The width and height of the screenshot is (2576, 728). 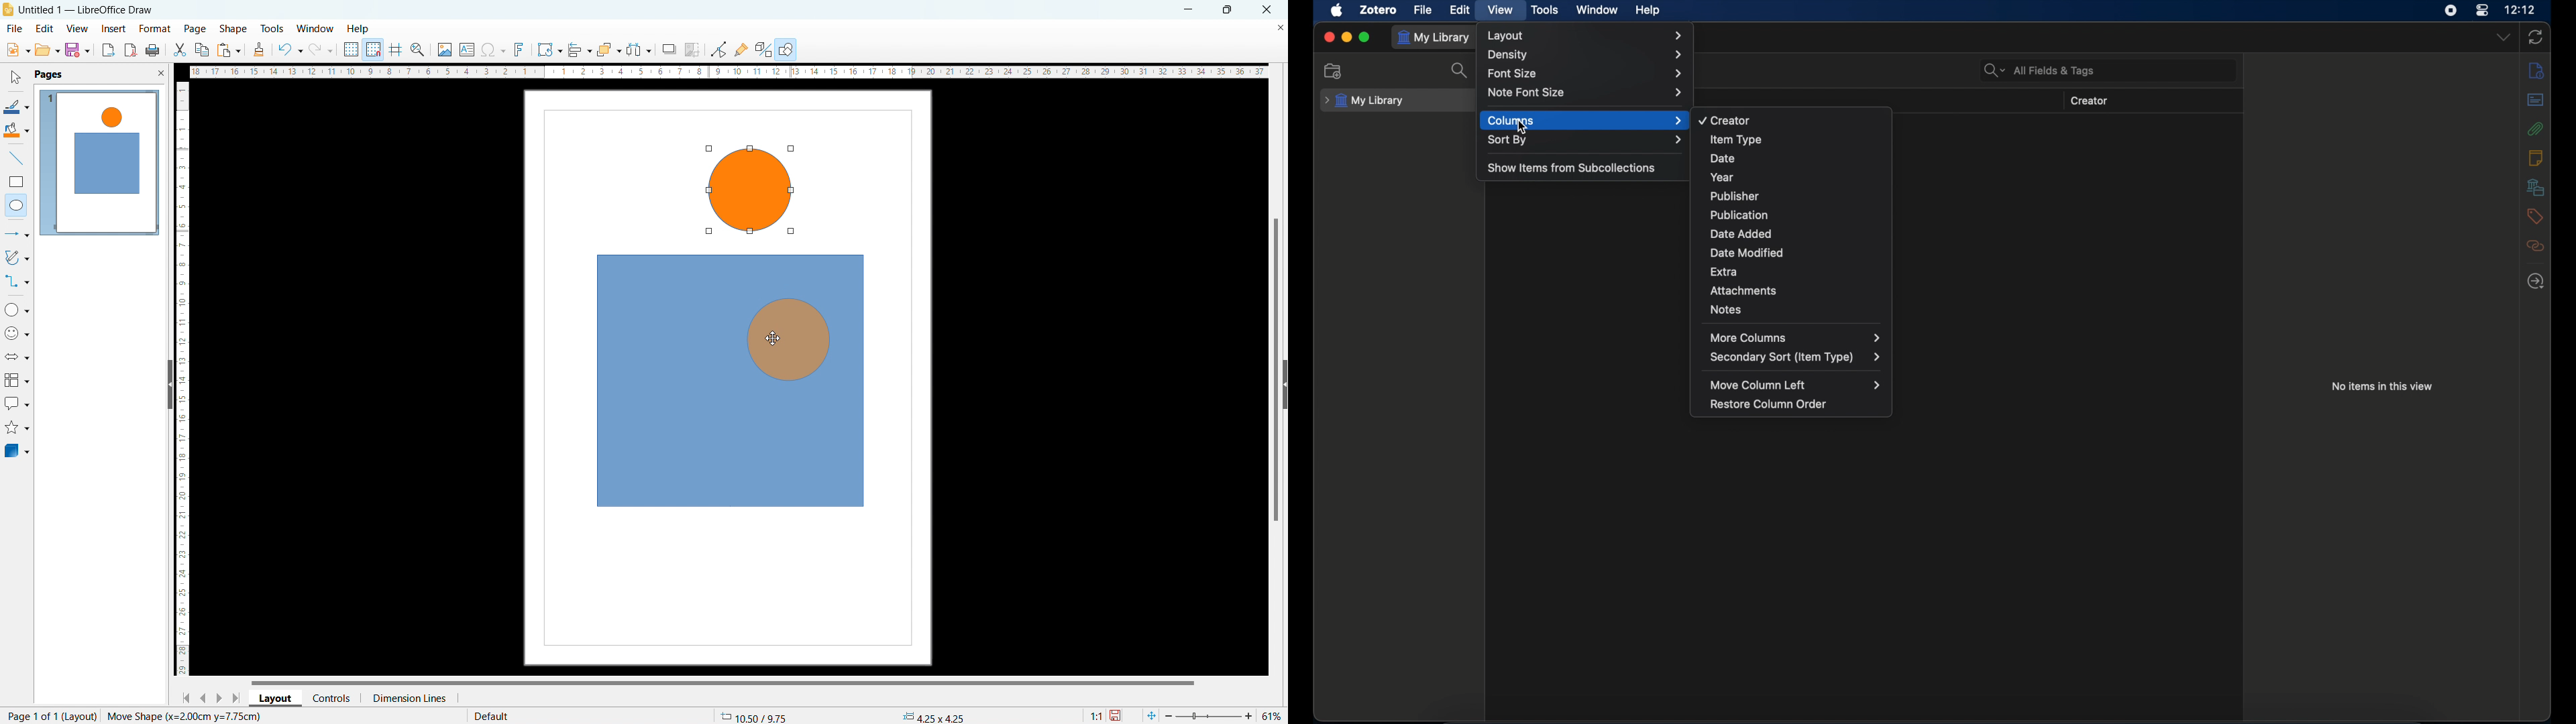 What do you see at coordinates (773, 339) in the screenshot?
I see `cursor` at bounding box center [773, 339].